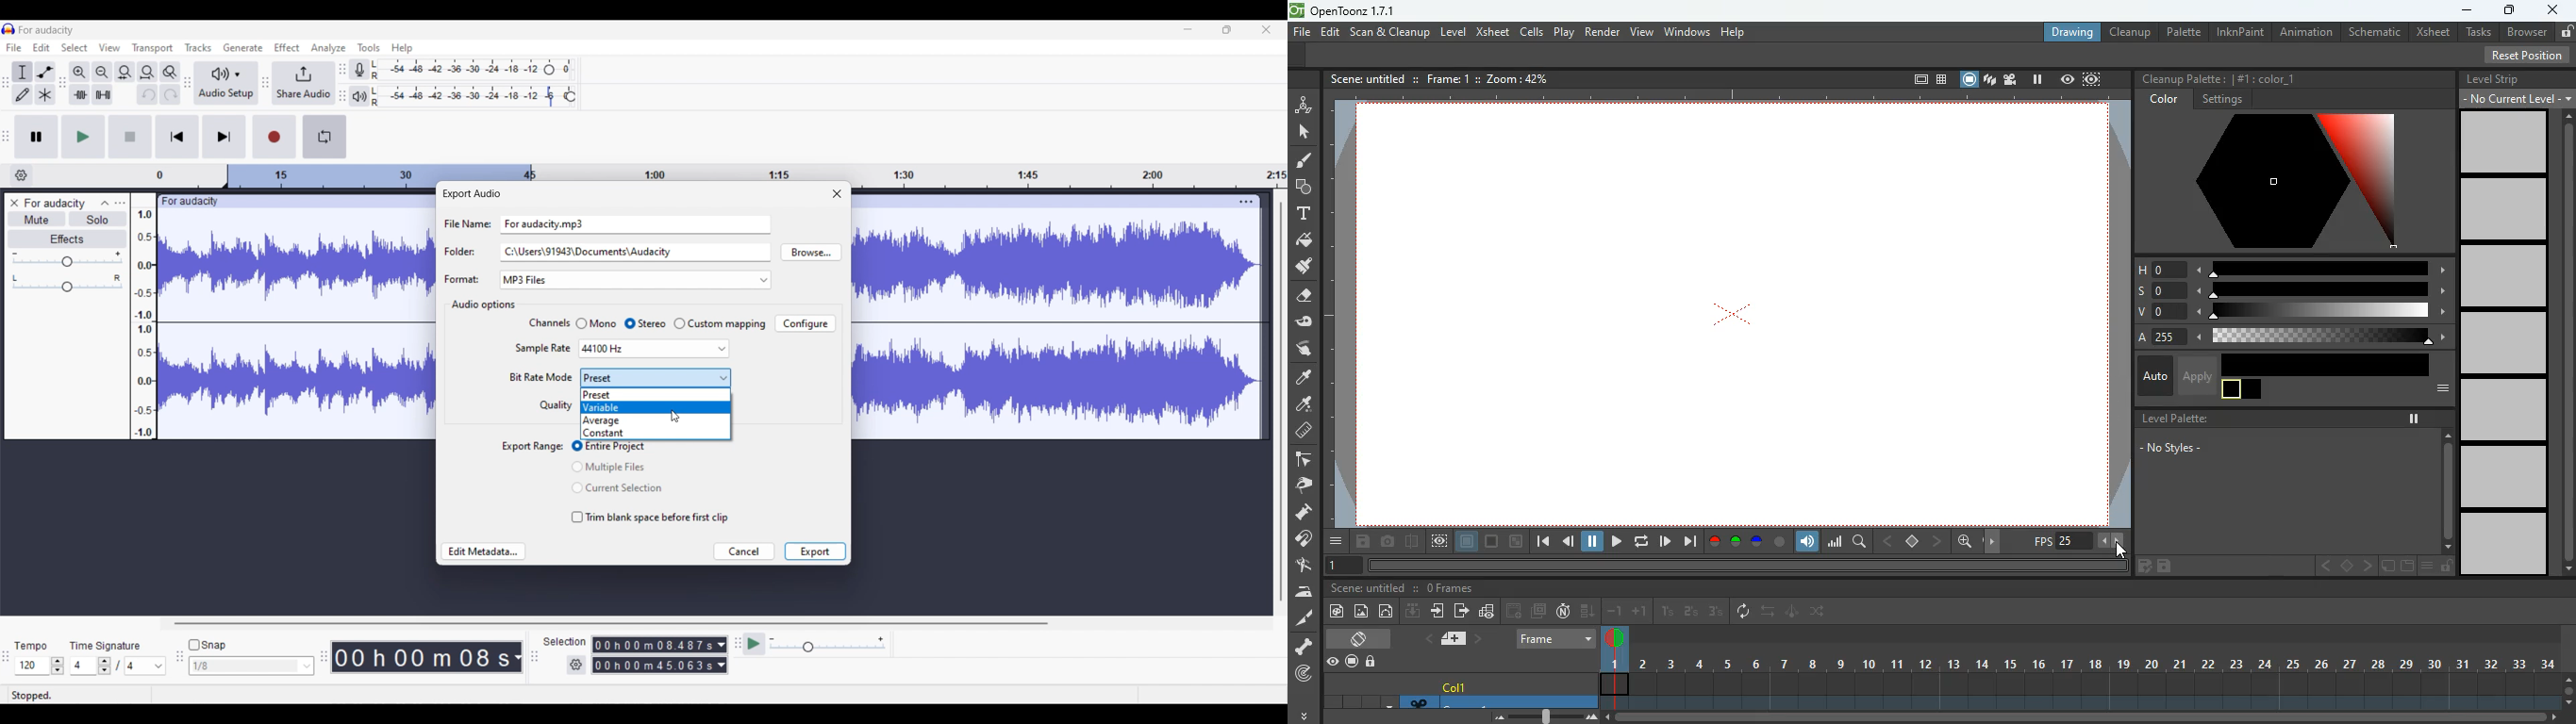 This screenshot has height=728, width=2576. I want to click on begin, so click(1542, 543).